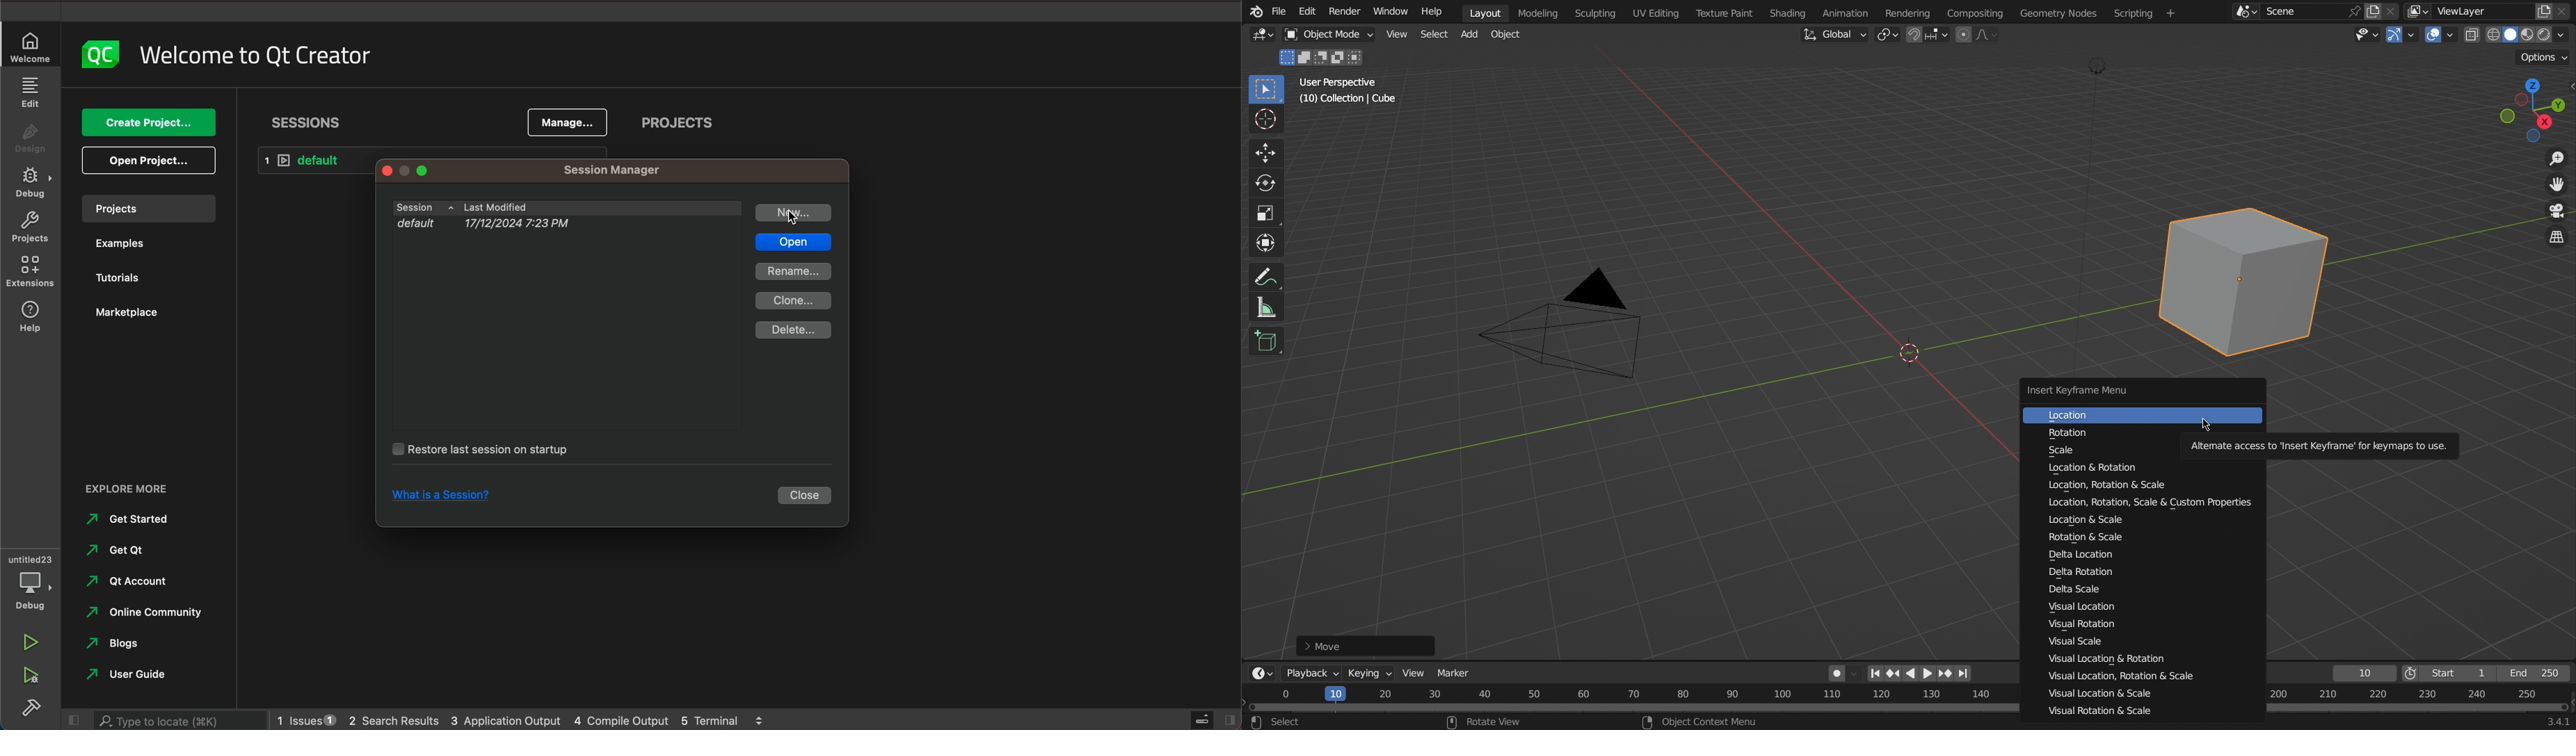 The image size is (2576, 756). I want to click on session manager, so click(609, 171).